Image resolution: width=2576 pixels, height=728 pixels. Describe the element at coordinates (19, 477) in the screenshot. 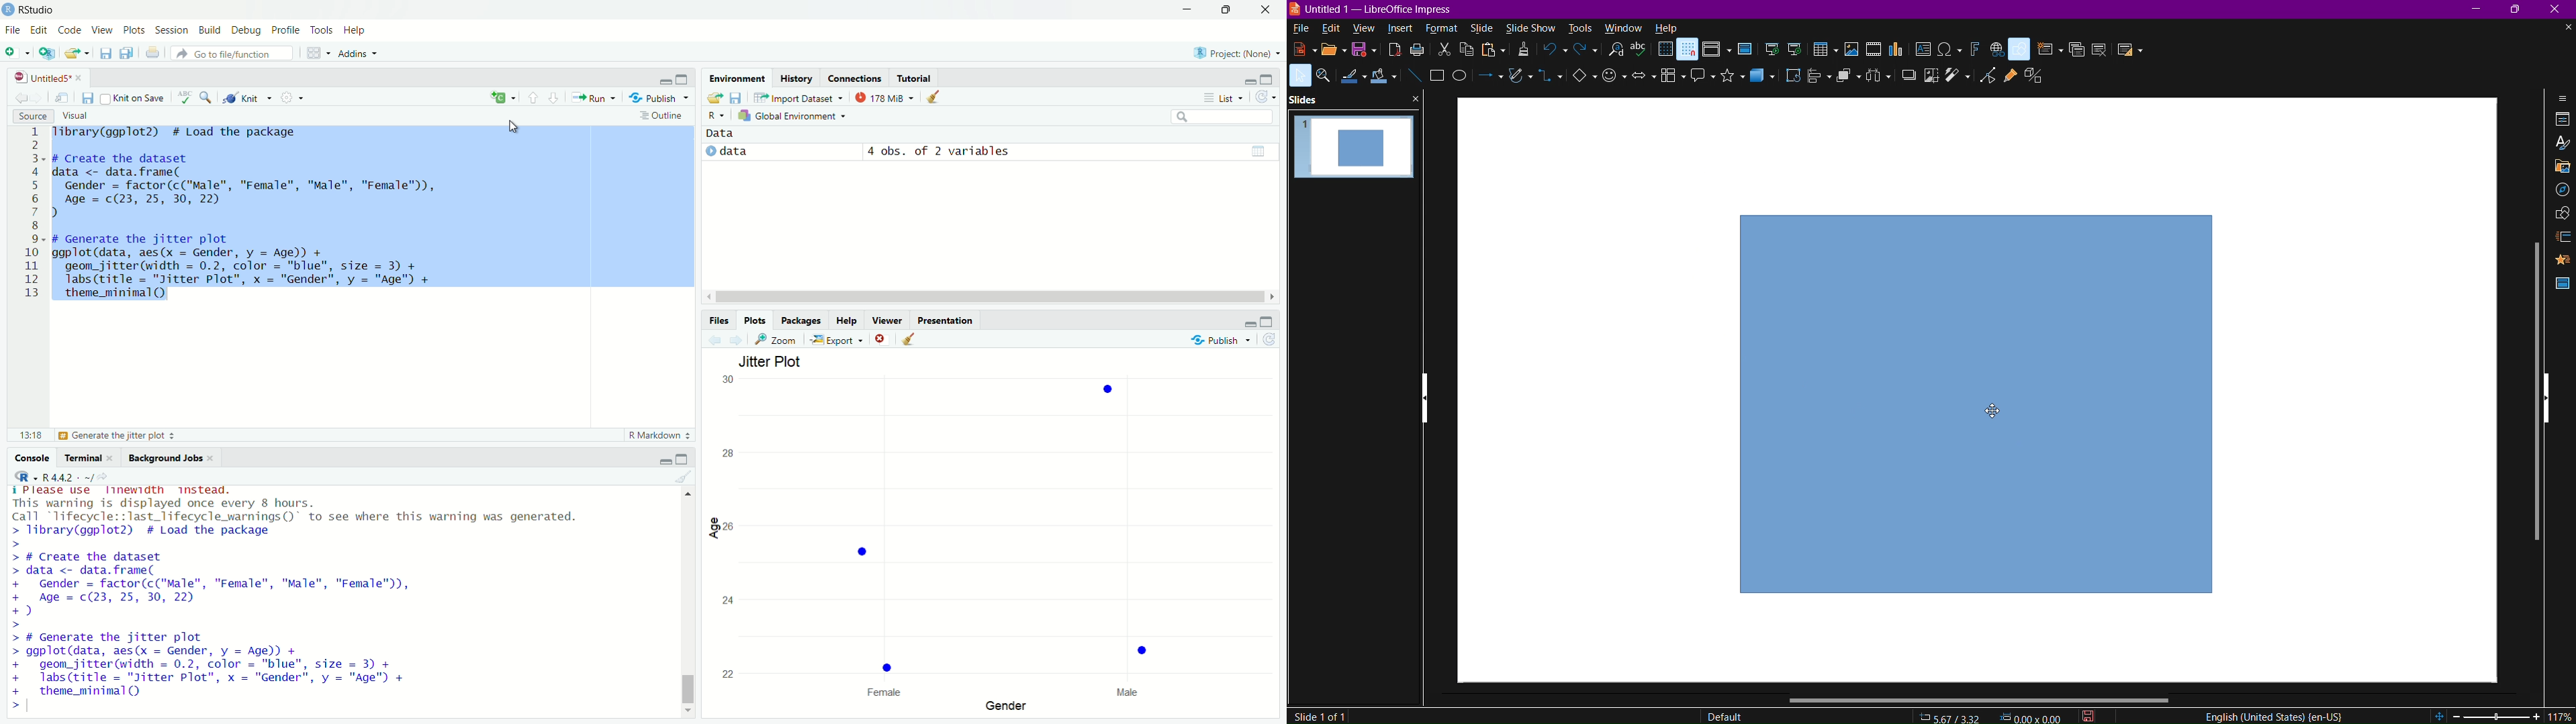

I see `select language` at that location.